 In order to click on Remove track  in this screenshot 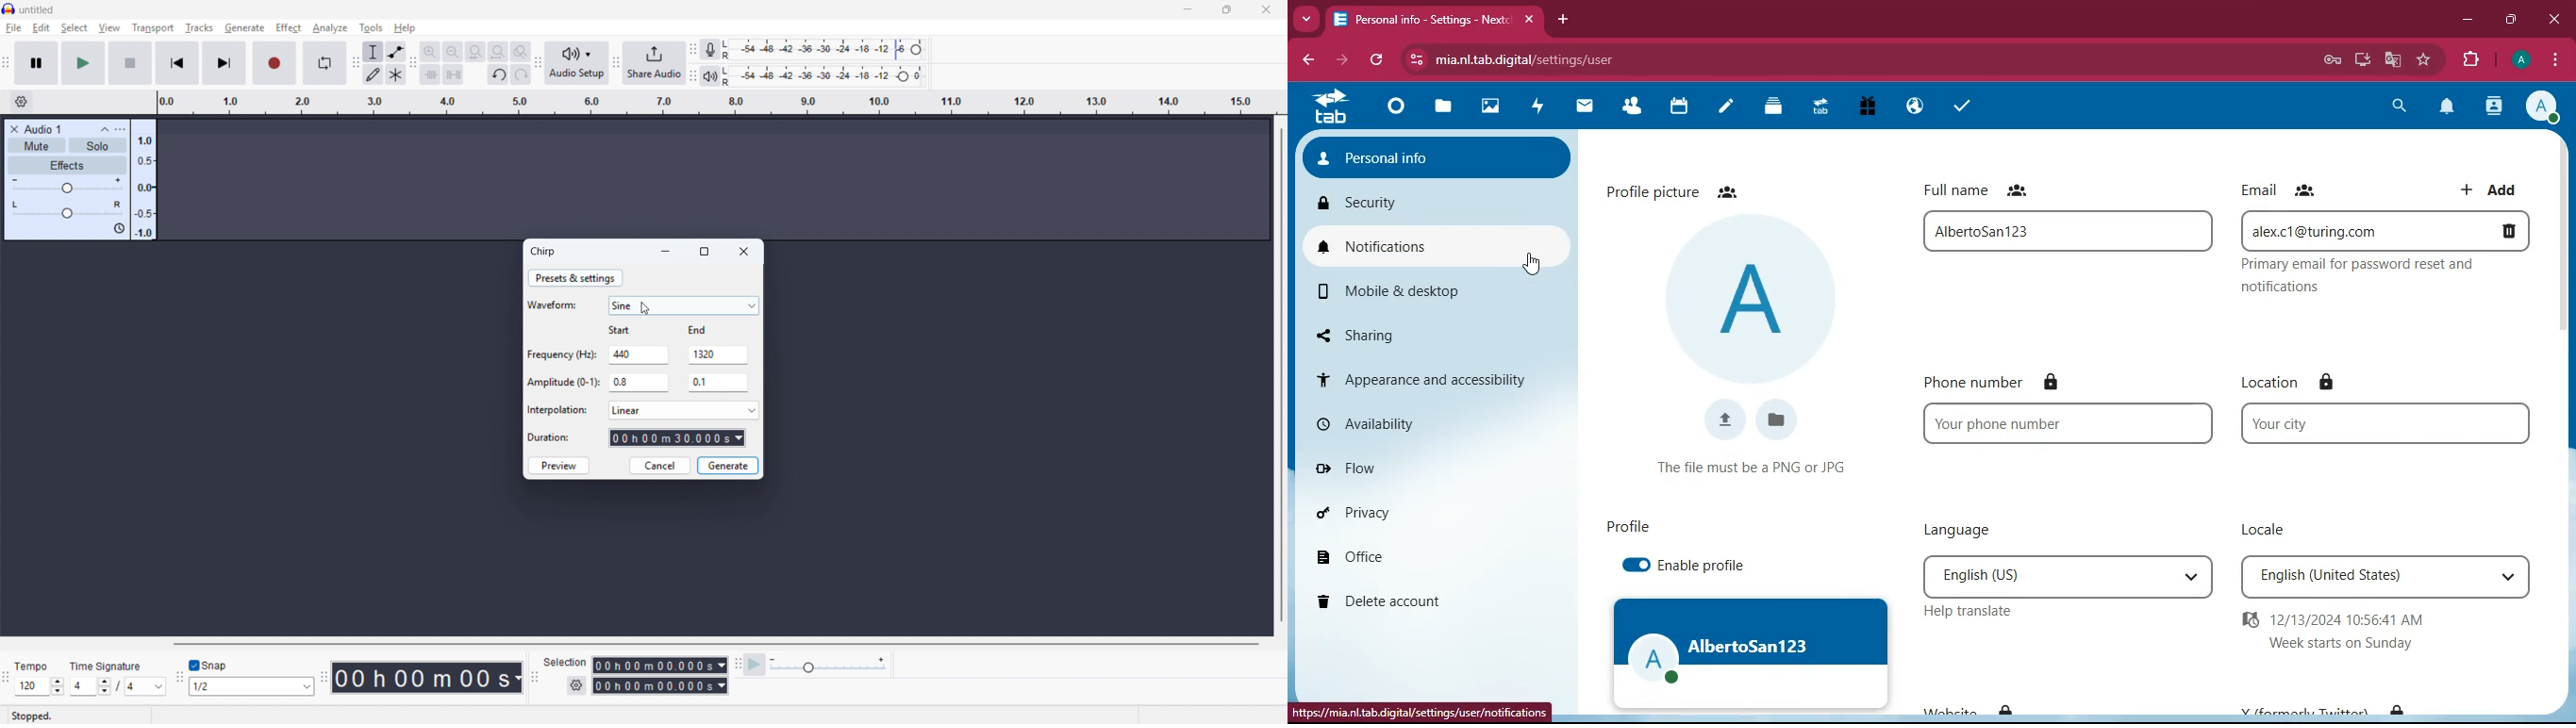, I will do `click(13, 129)`.